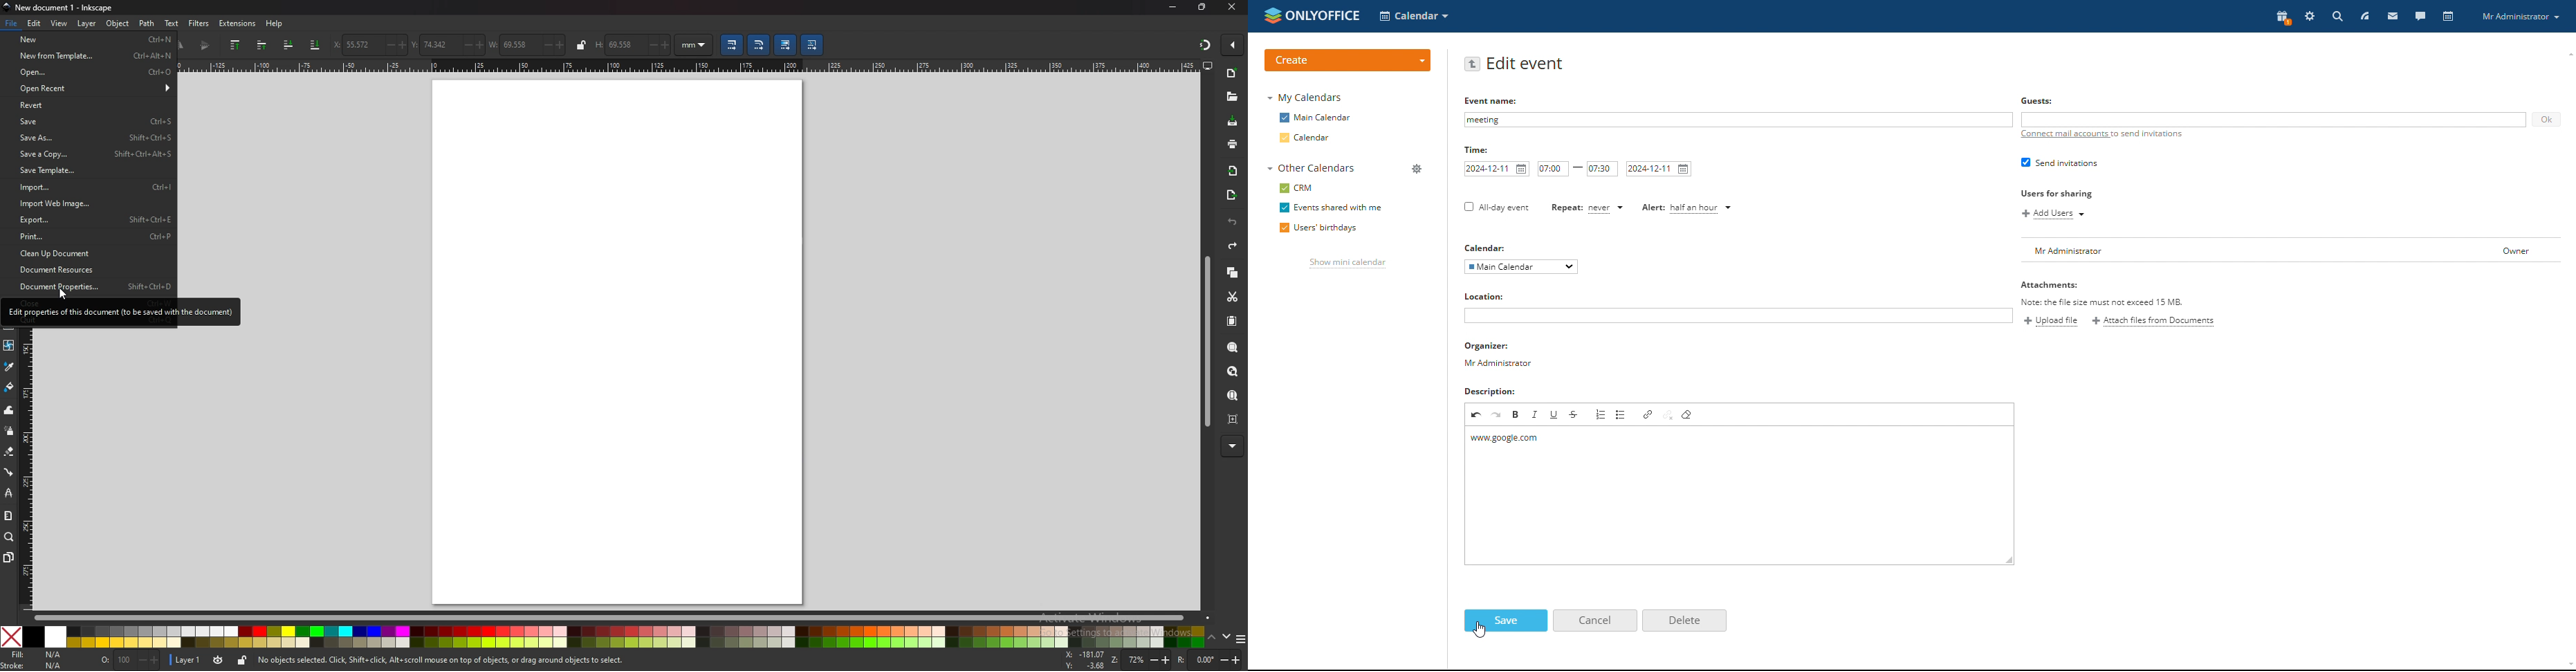  I want to click on Path, so click(146, 23).